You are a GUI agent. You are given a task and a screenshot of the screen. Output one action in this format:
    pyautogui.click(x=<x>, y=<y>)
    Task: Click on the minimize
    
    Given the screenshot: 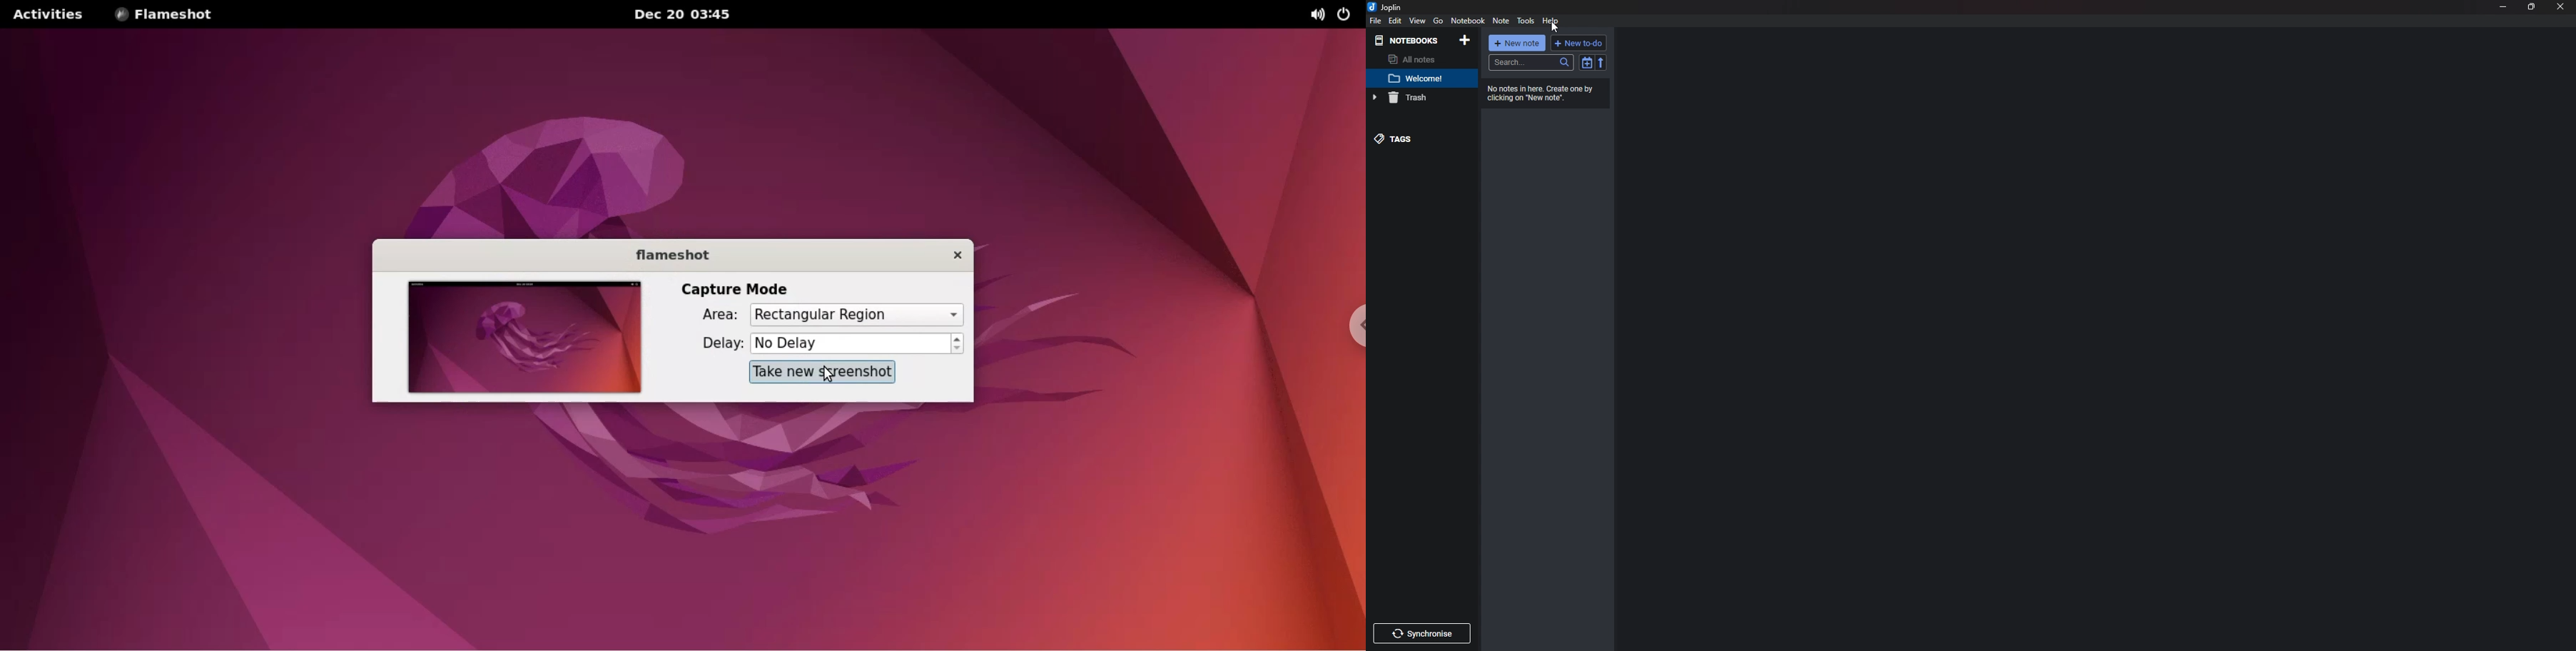 What is the action you would take?
    pyautogui.click(x=2503, y=7)
    